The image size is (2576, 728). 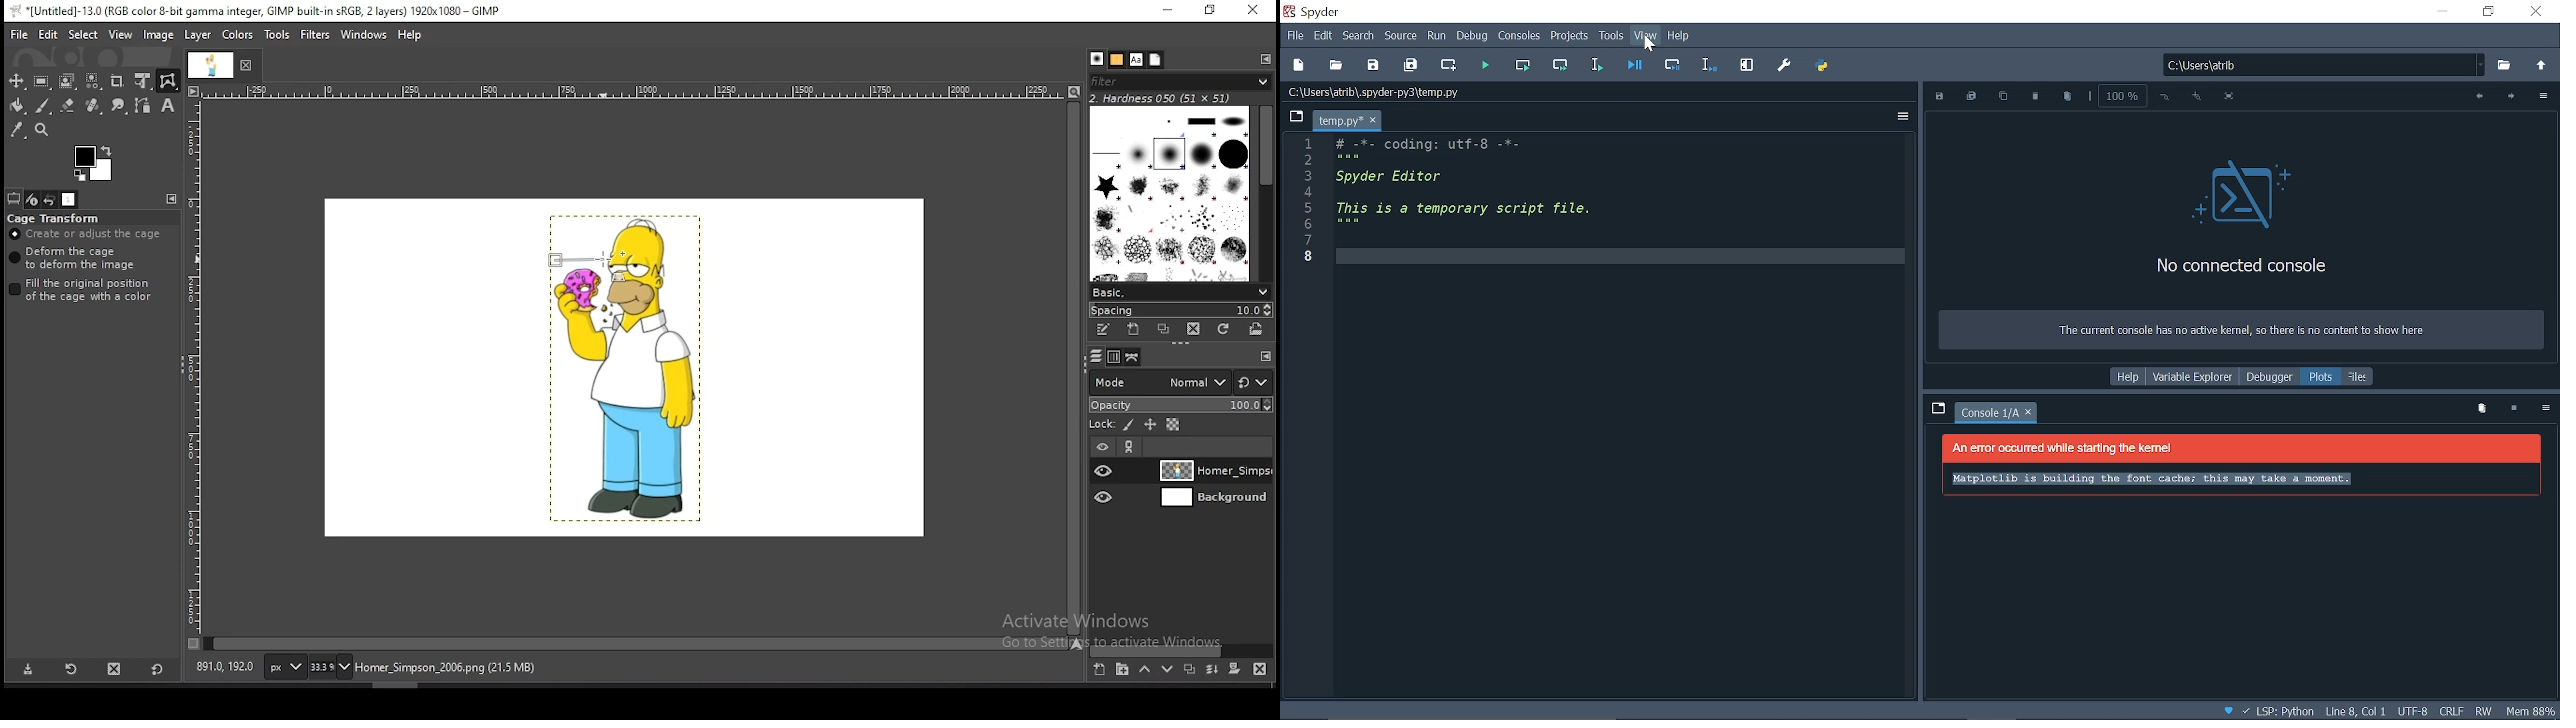 What do you see at coordinates (2067, 98) in the screenshot?
I see `Remove all plots` at bounding box center [2067, 98].